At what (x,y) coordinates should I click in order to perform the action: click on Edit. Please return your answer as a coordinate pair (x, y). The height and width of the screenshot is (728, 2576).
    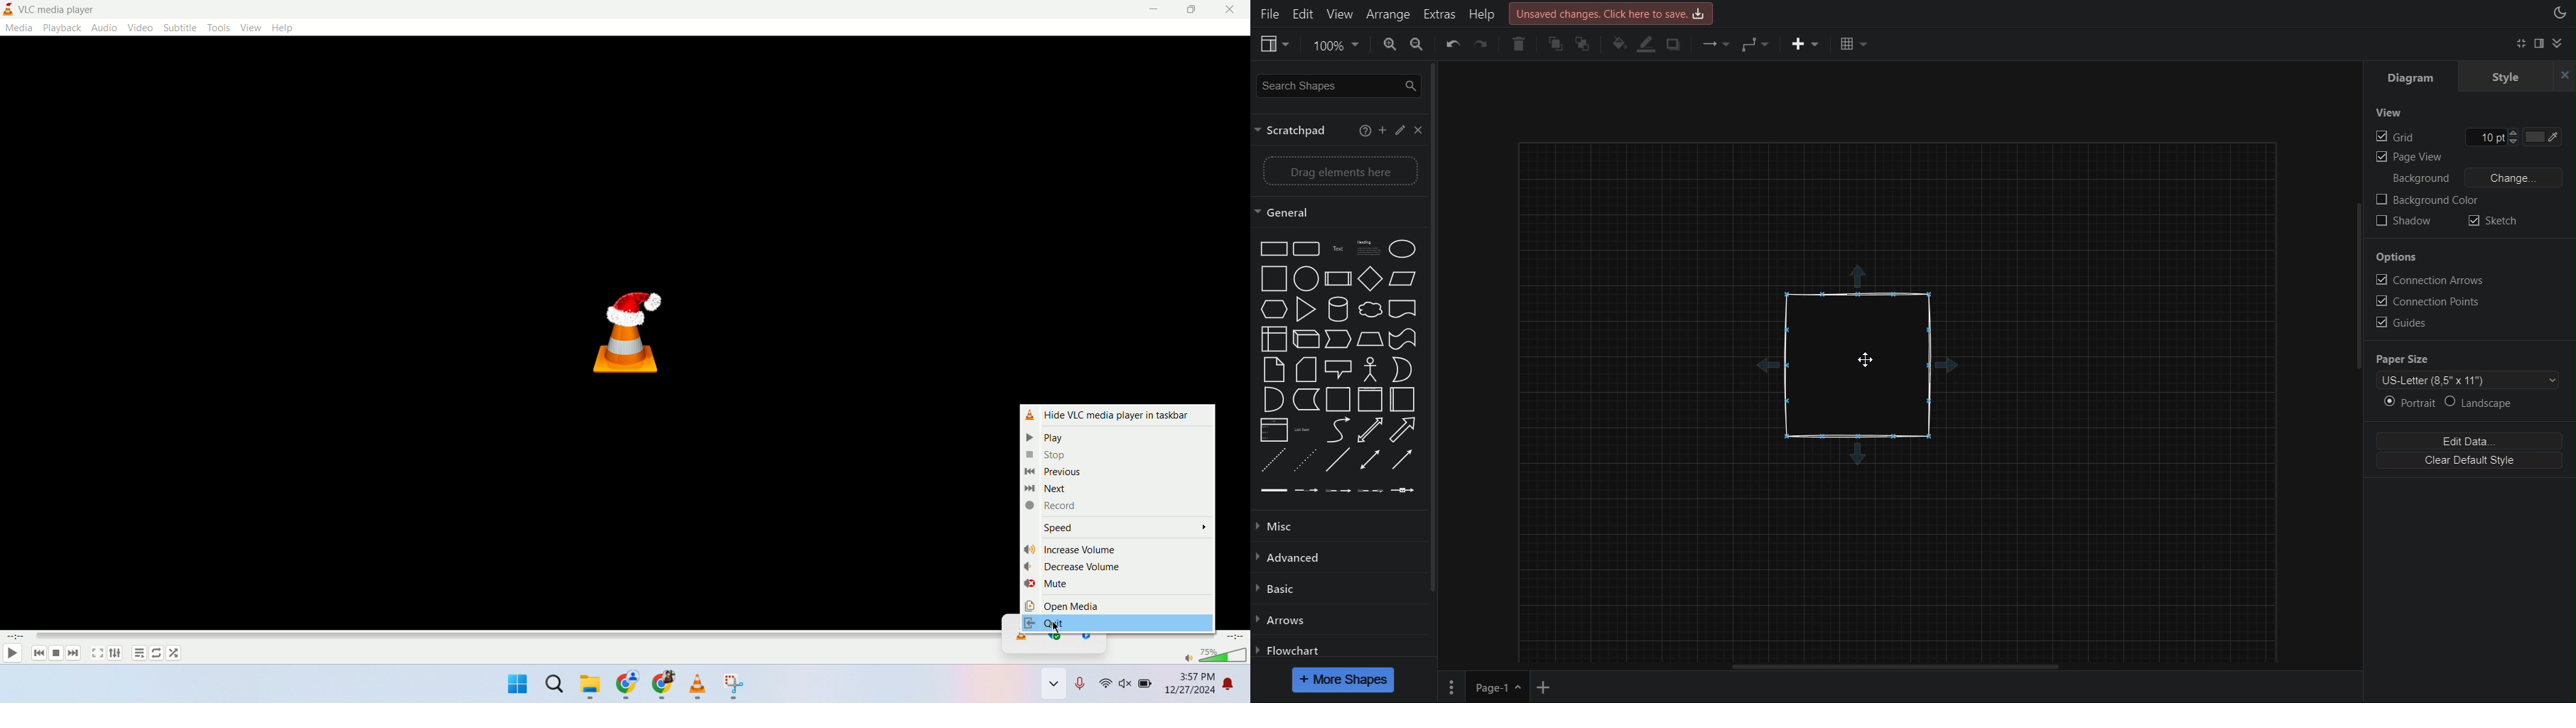
    Looking at the image, I should click on (1302, 11).